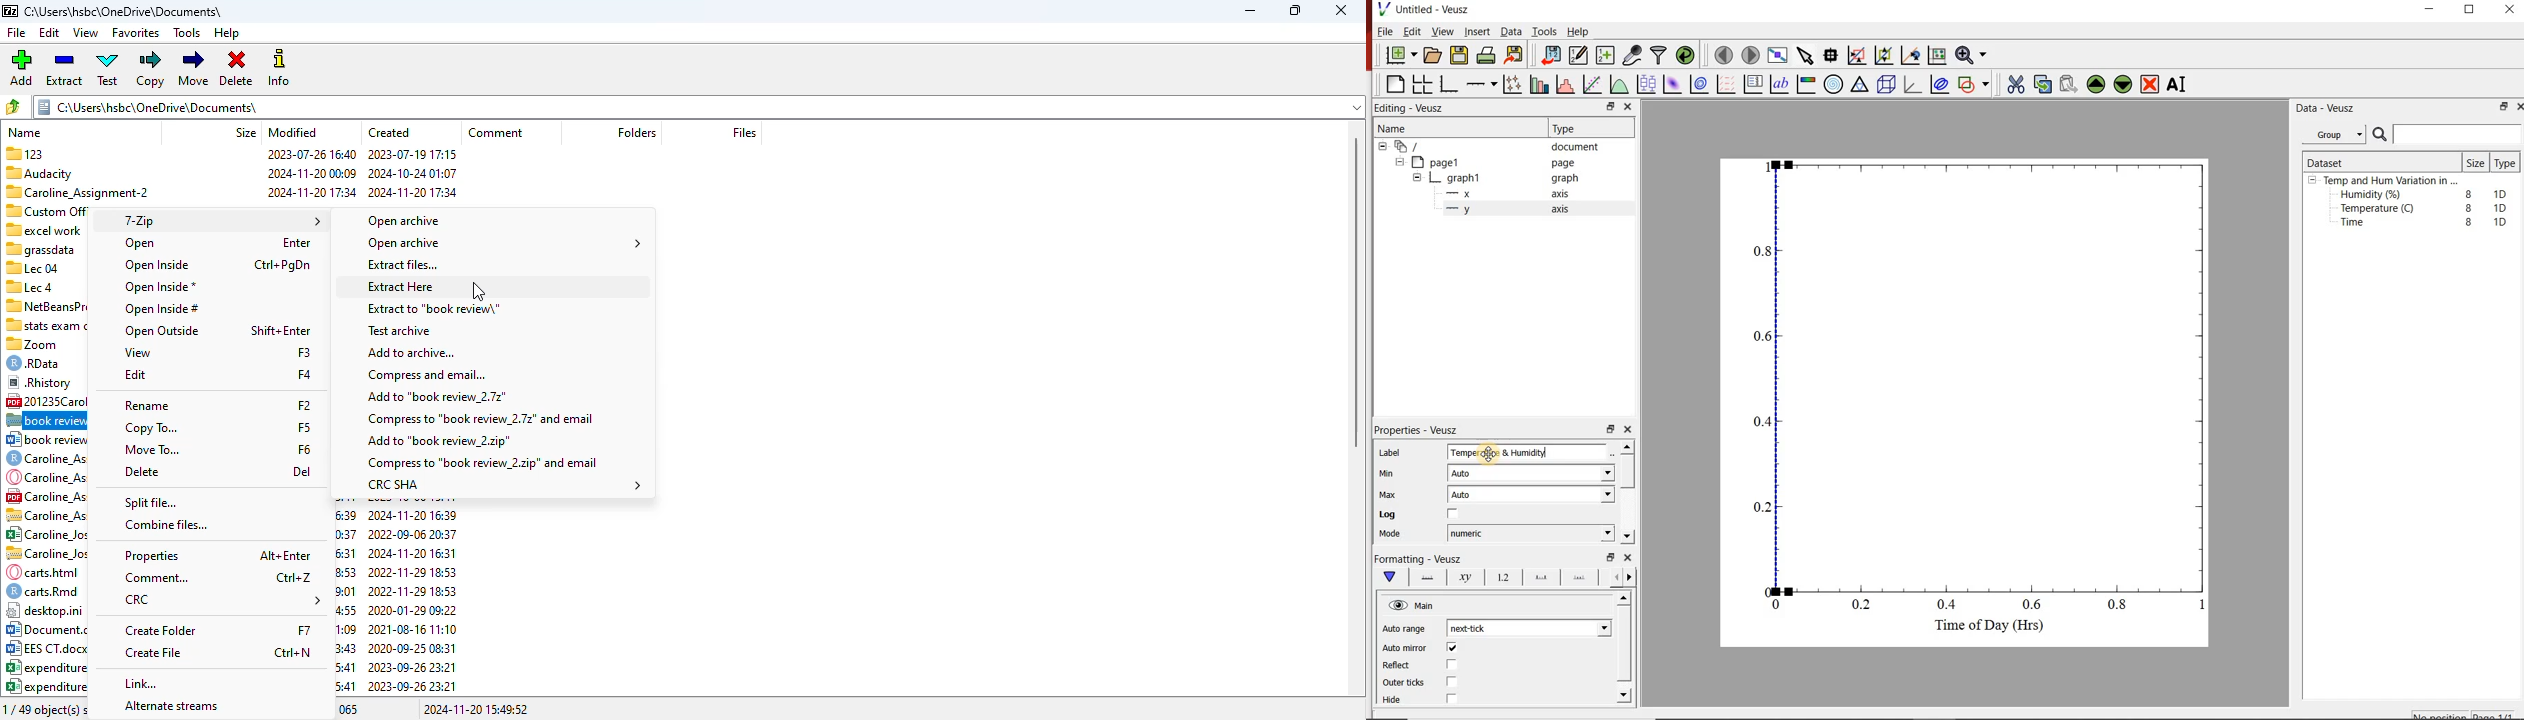  What do you see at coordinates (1356, 292) in the screenshot?
I see `vertical scroll bar` at bounding box center [1356, 292].